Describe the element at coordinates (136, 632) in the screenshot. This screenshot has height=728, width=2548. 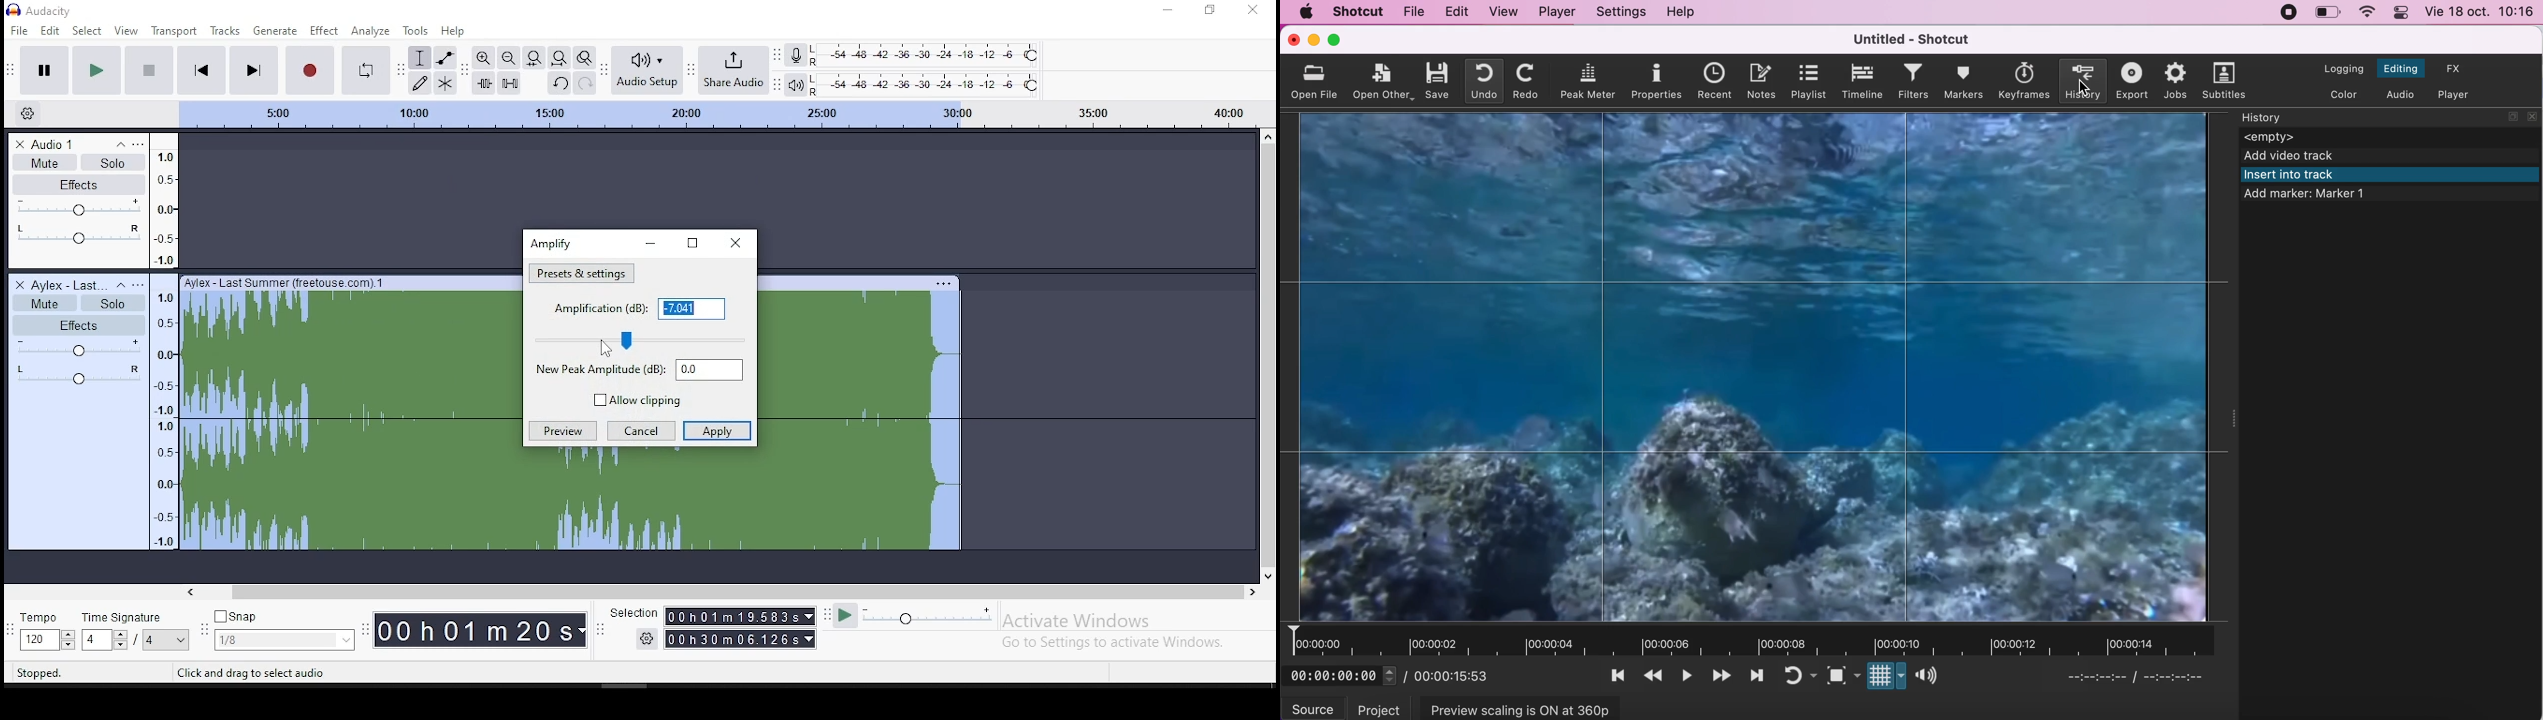
I see `rime signature` at that location.